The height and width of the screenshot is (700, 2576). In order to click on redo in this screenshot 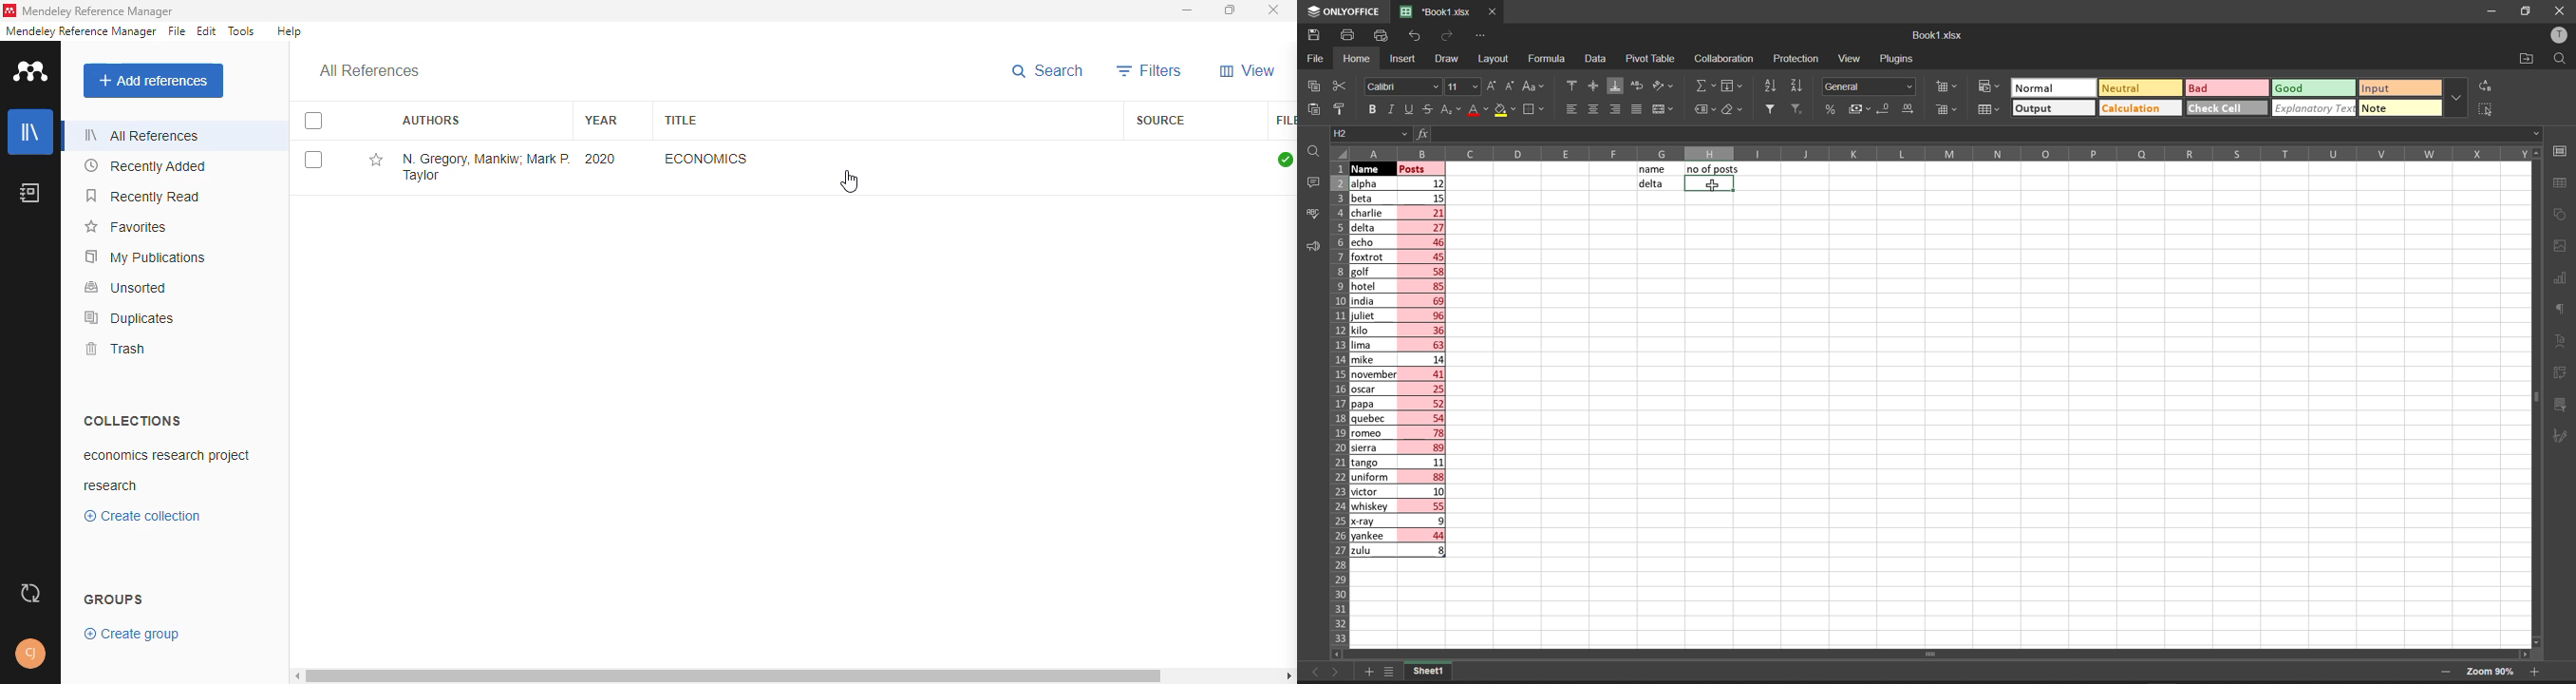, I will do `click(1446, 38)`.